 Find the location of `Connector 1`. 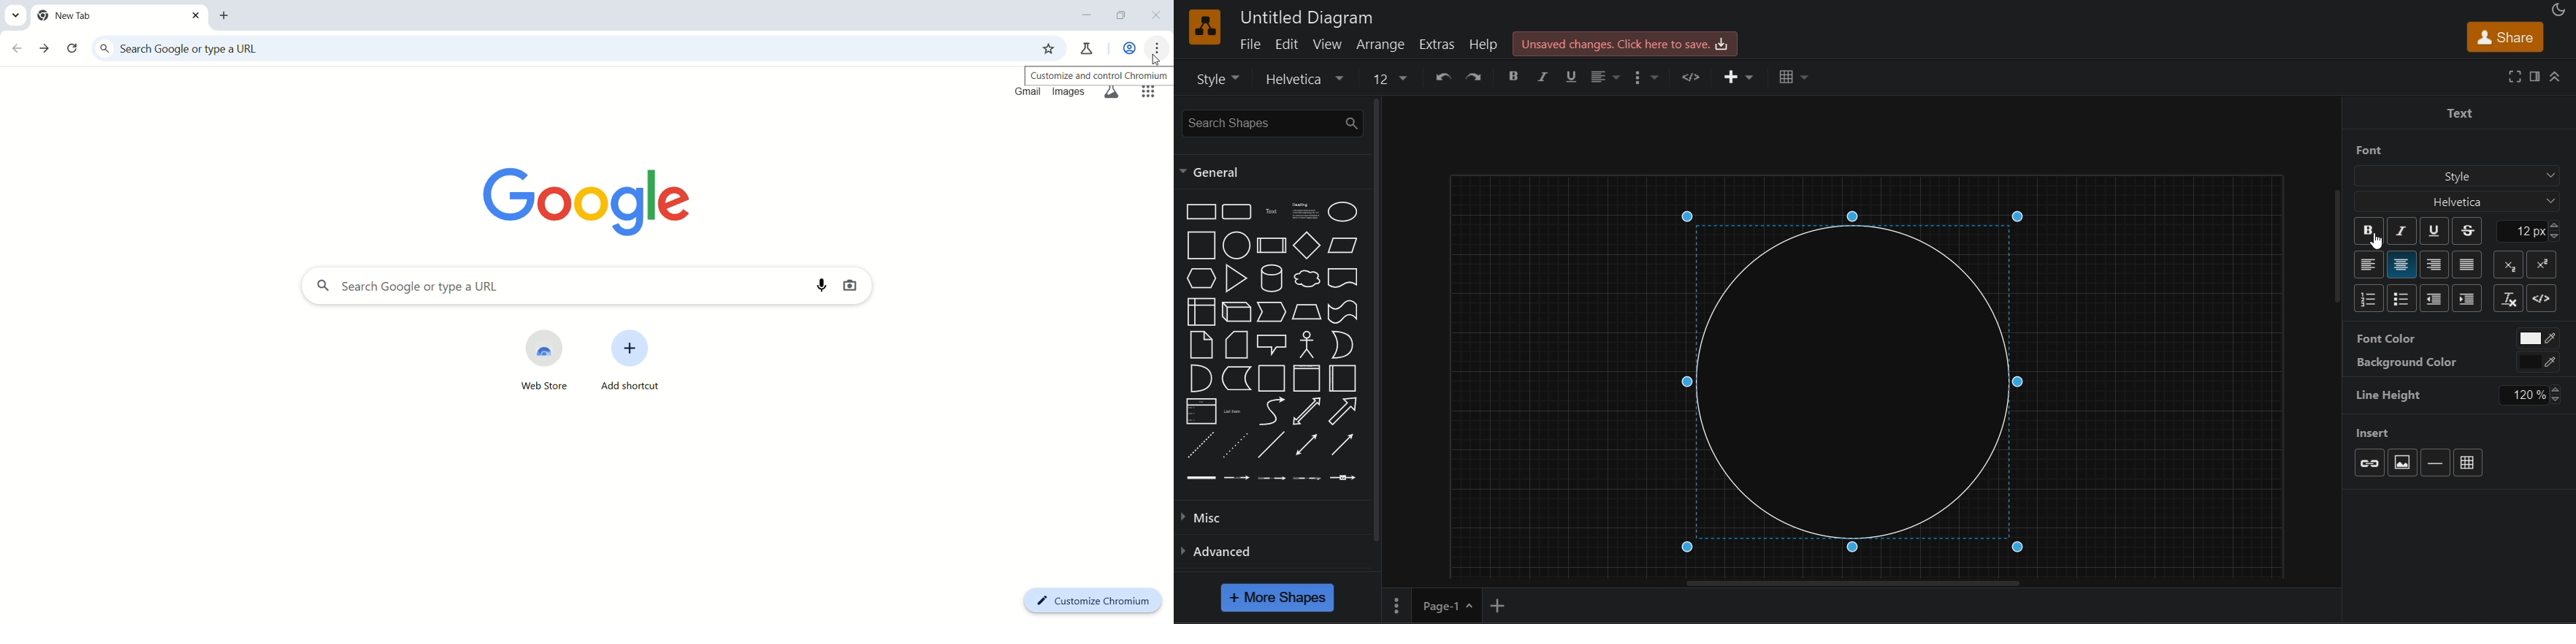

Connector 1 is located at coordinates (1198, 476).